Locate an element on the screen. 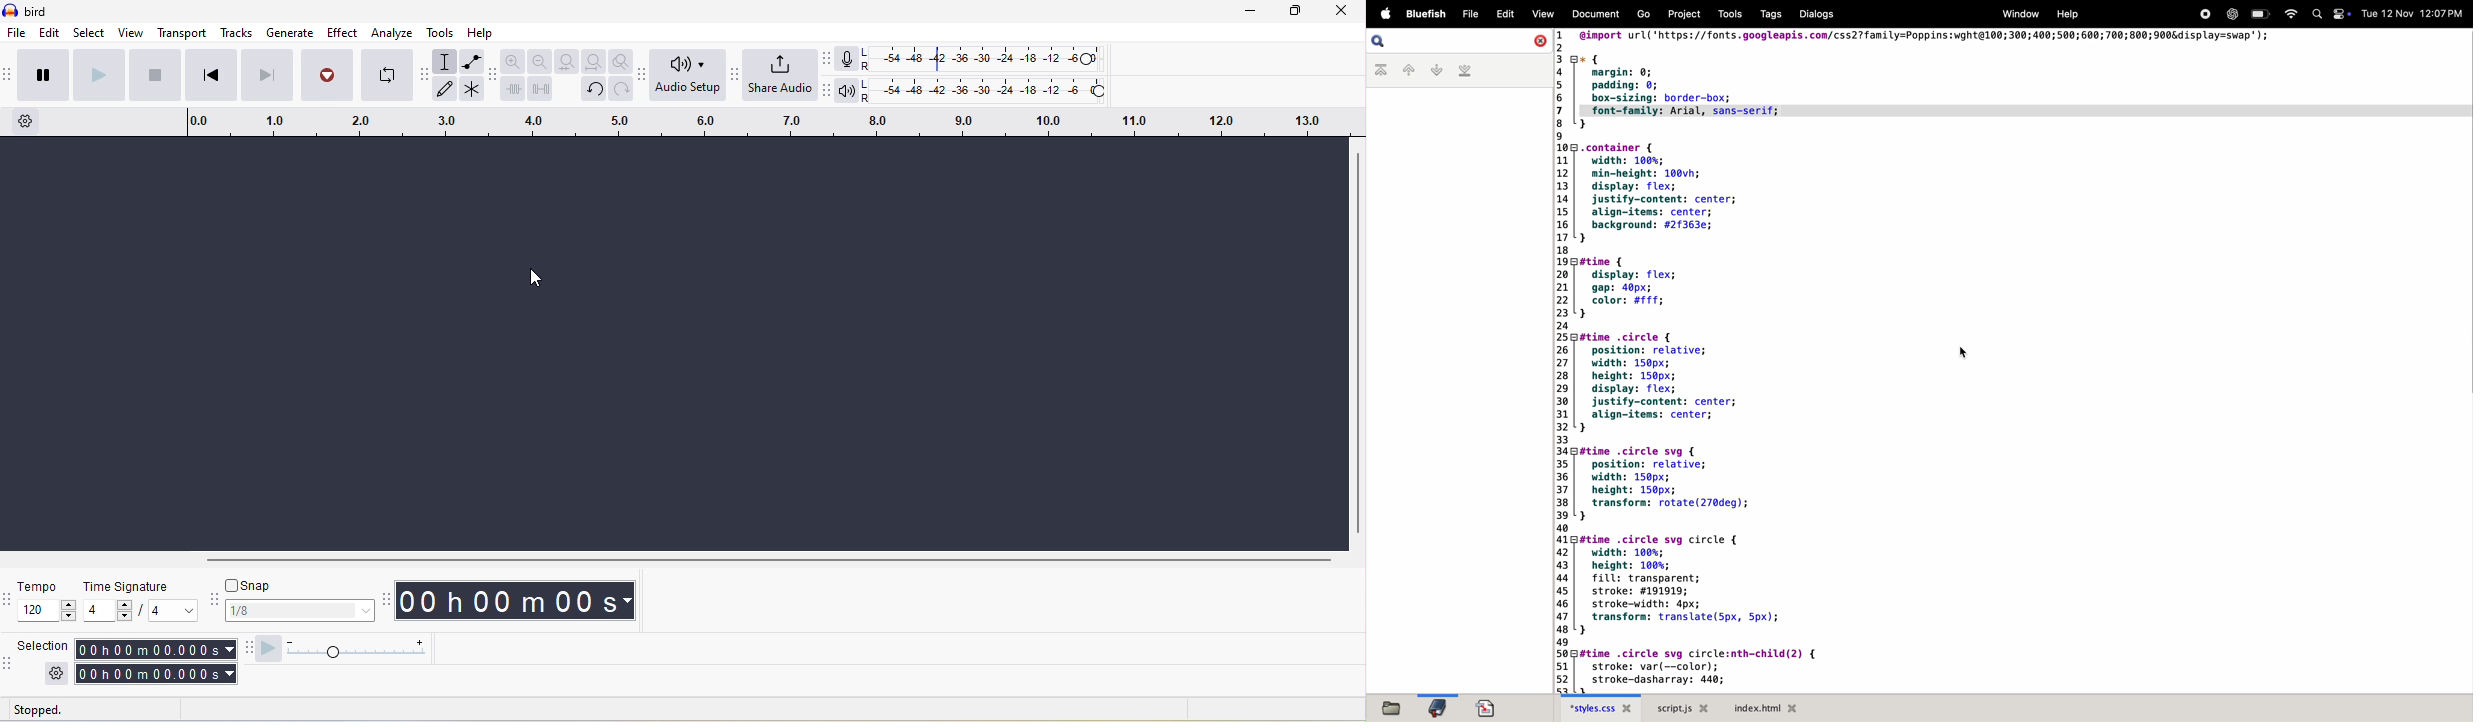  previous bookmark is located at coordinates (1403, 69).